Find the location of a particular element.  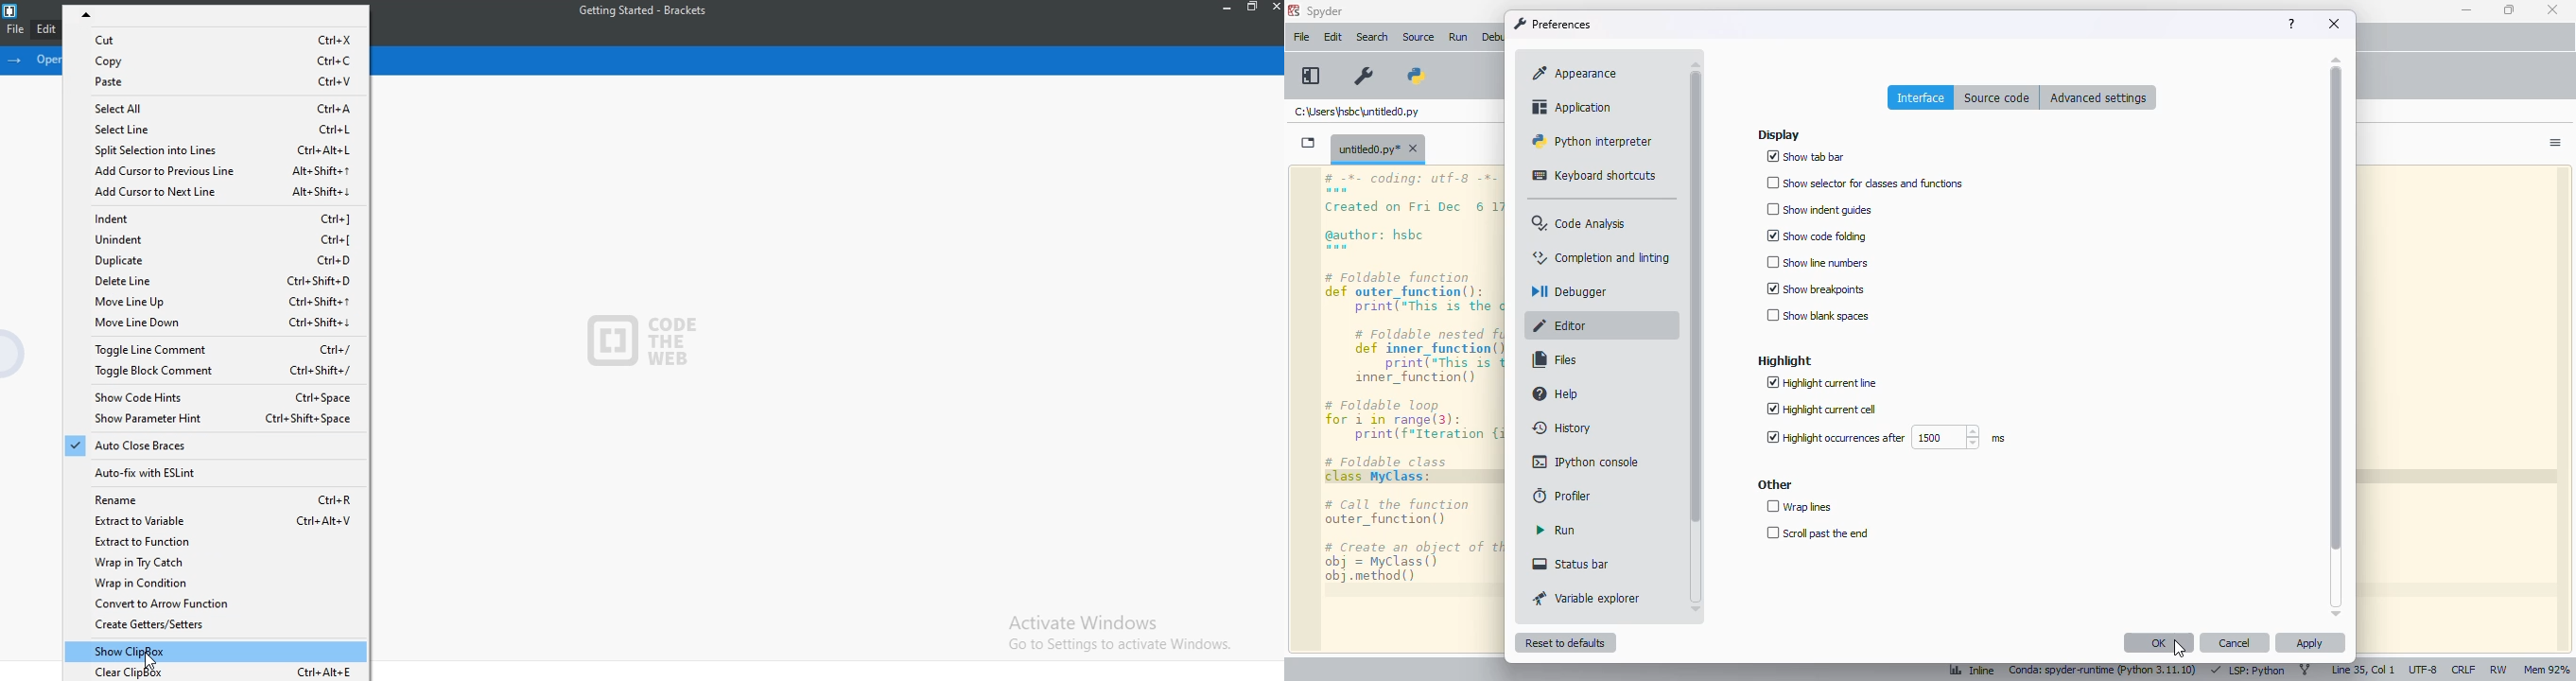

Unindent is located at coordinates (213, 240).